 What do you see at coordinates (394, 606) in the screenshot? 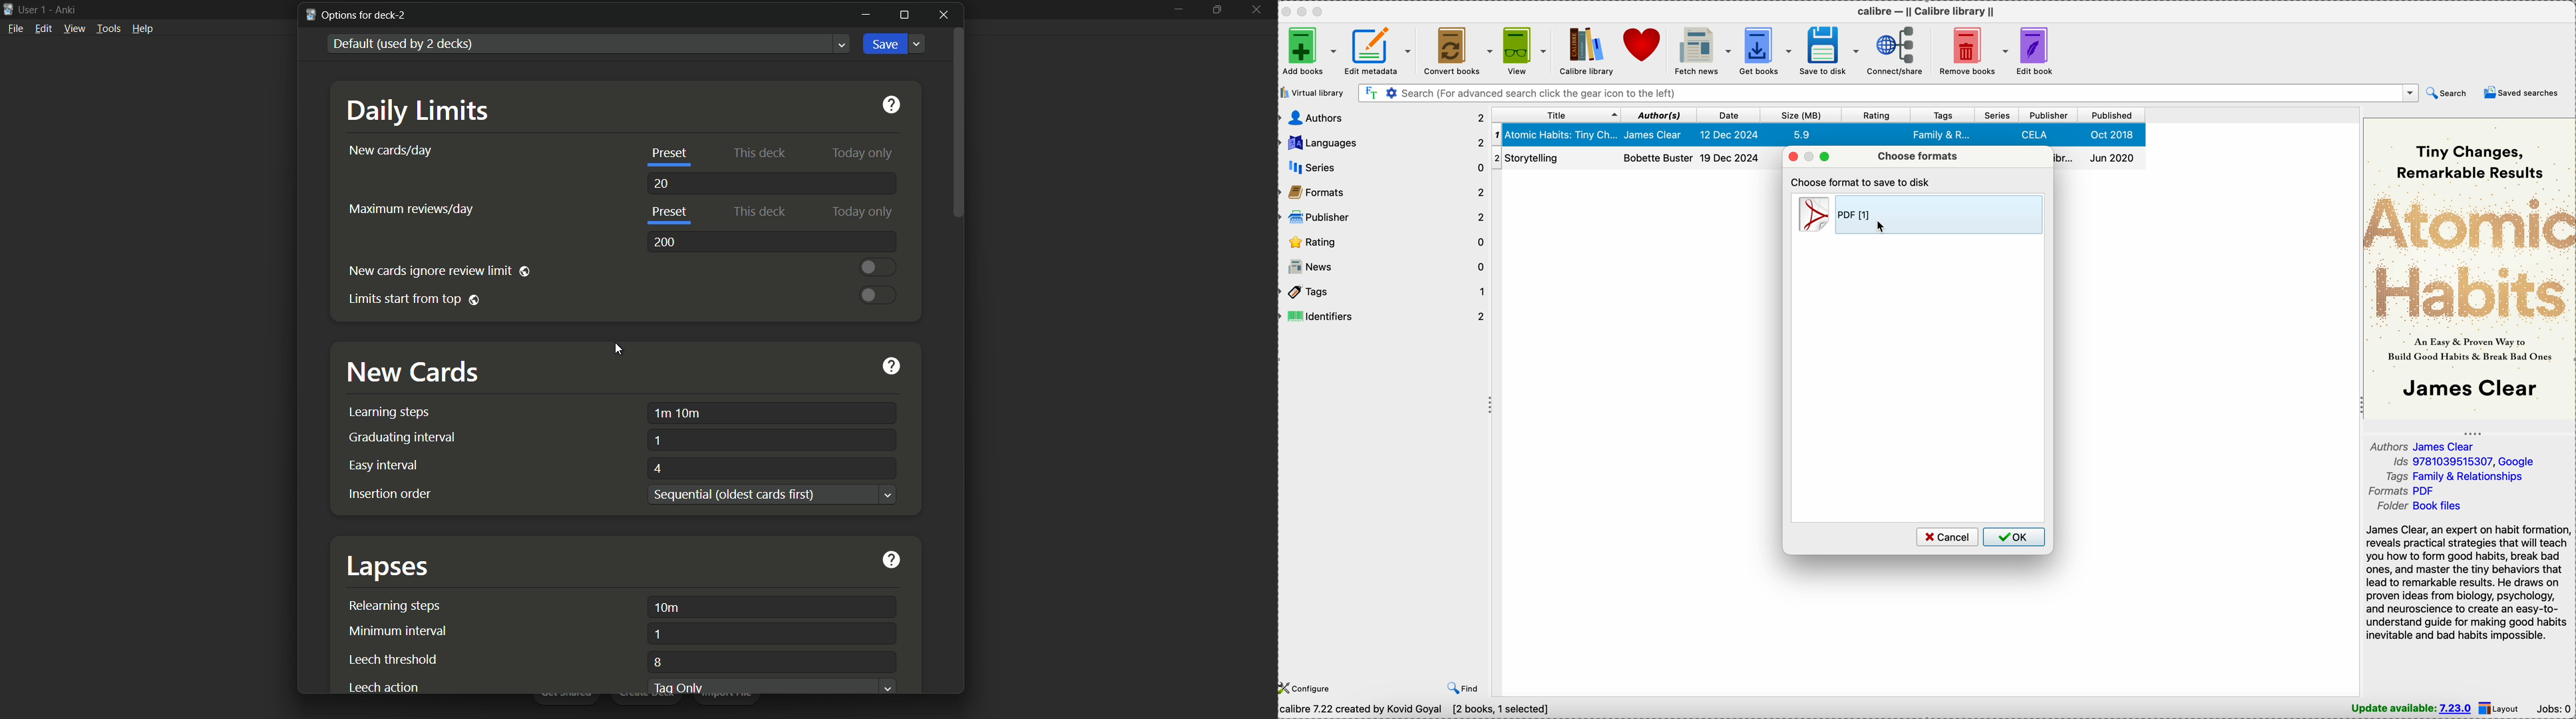
I see `relearning steps` at bounding box center [394, 606].